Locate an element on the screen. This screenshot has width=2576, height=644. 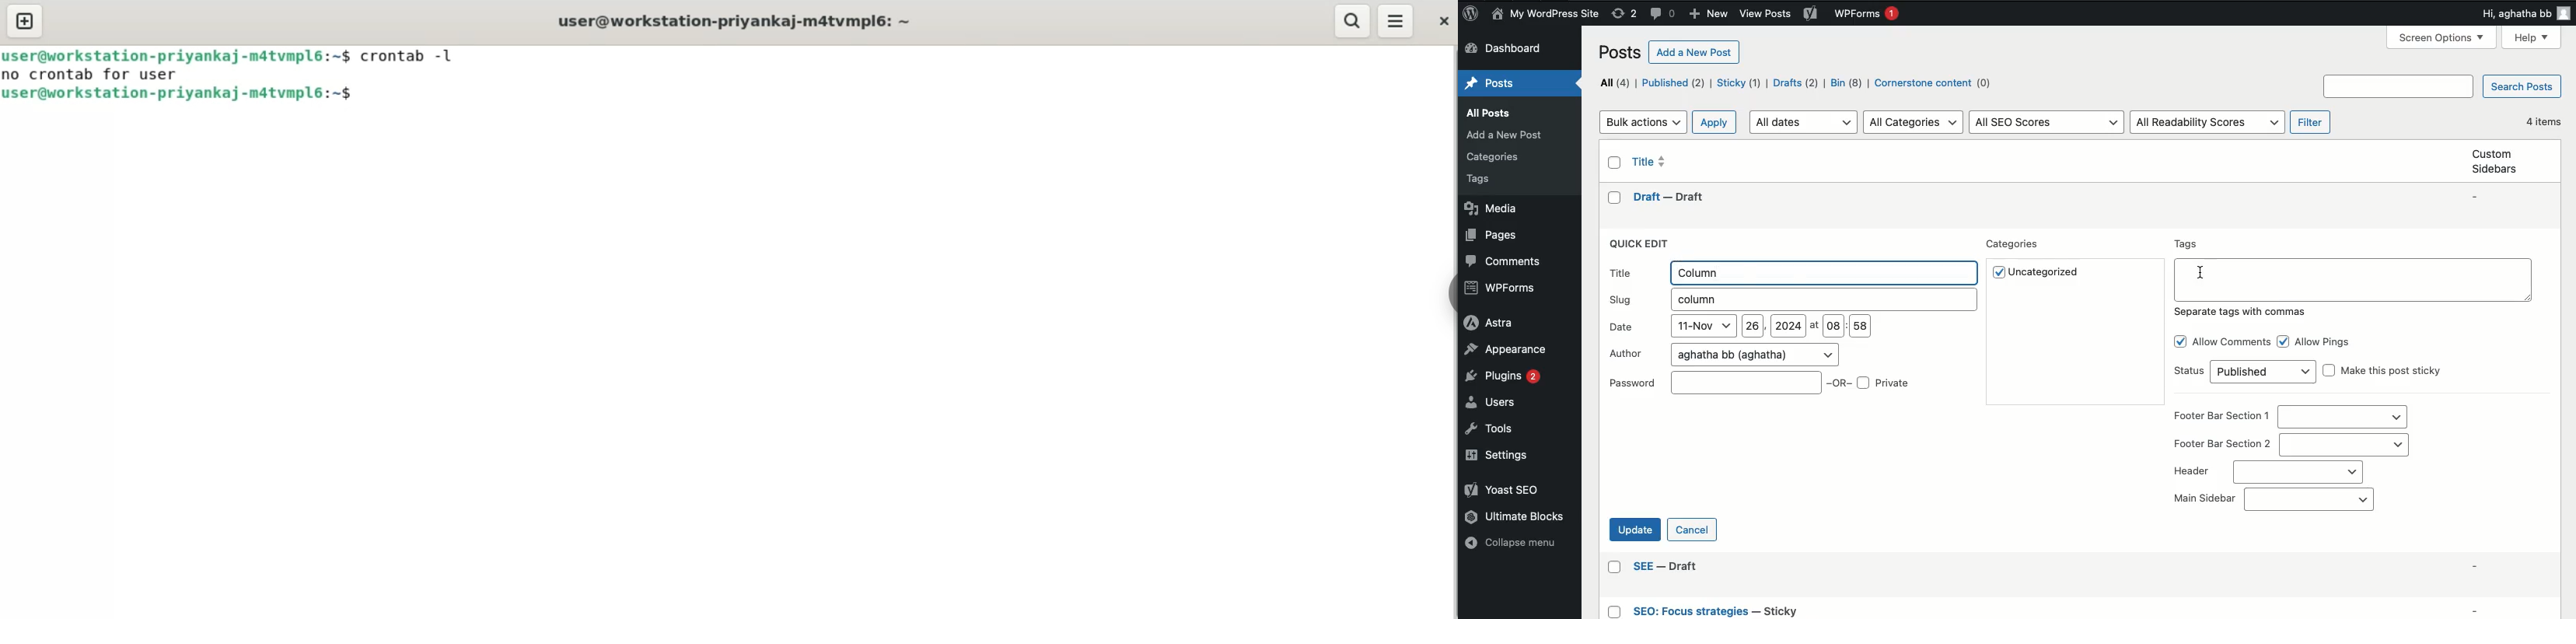
 is located at coordinates (1777, 610).